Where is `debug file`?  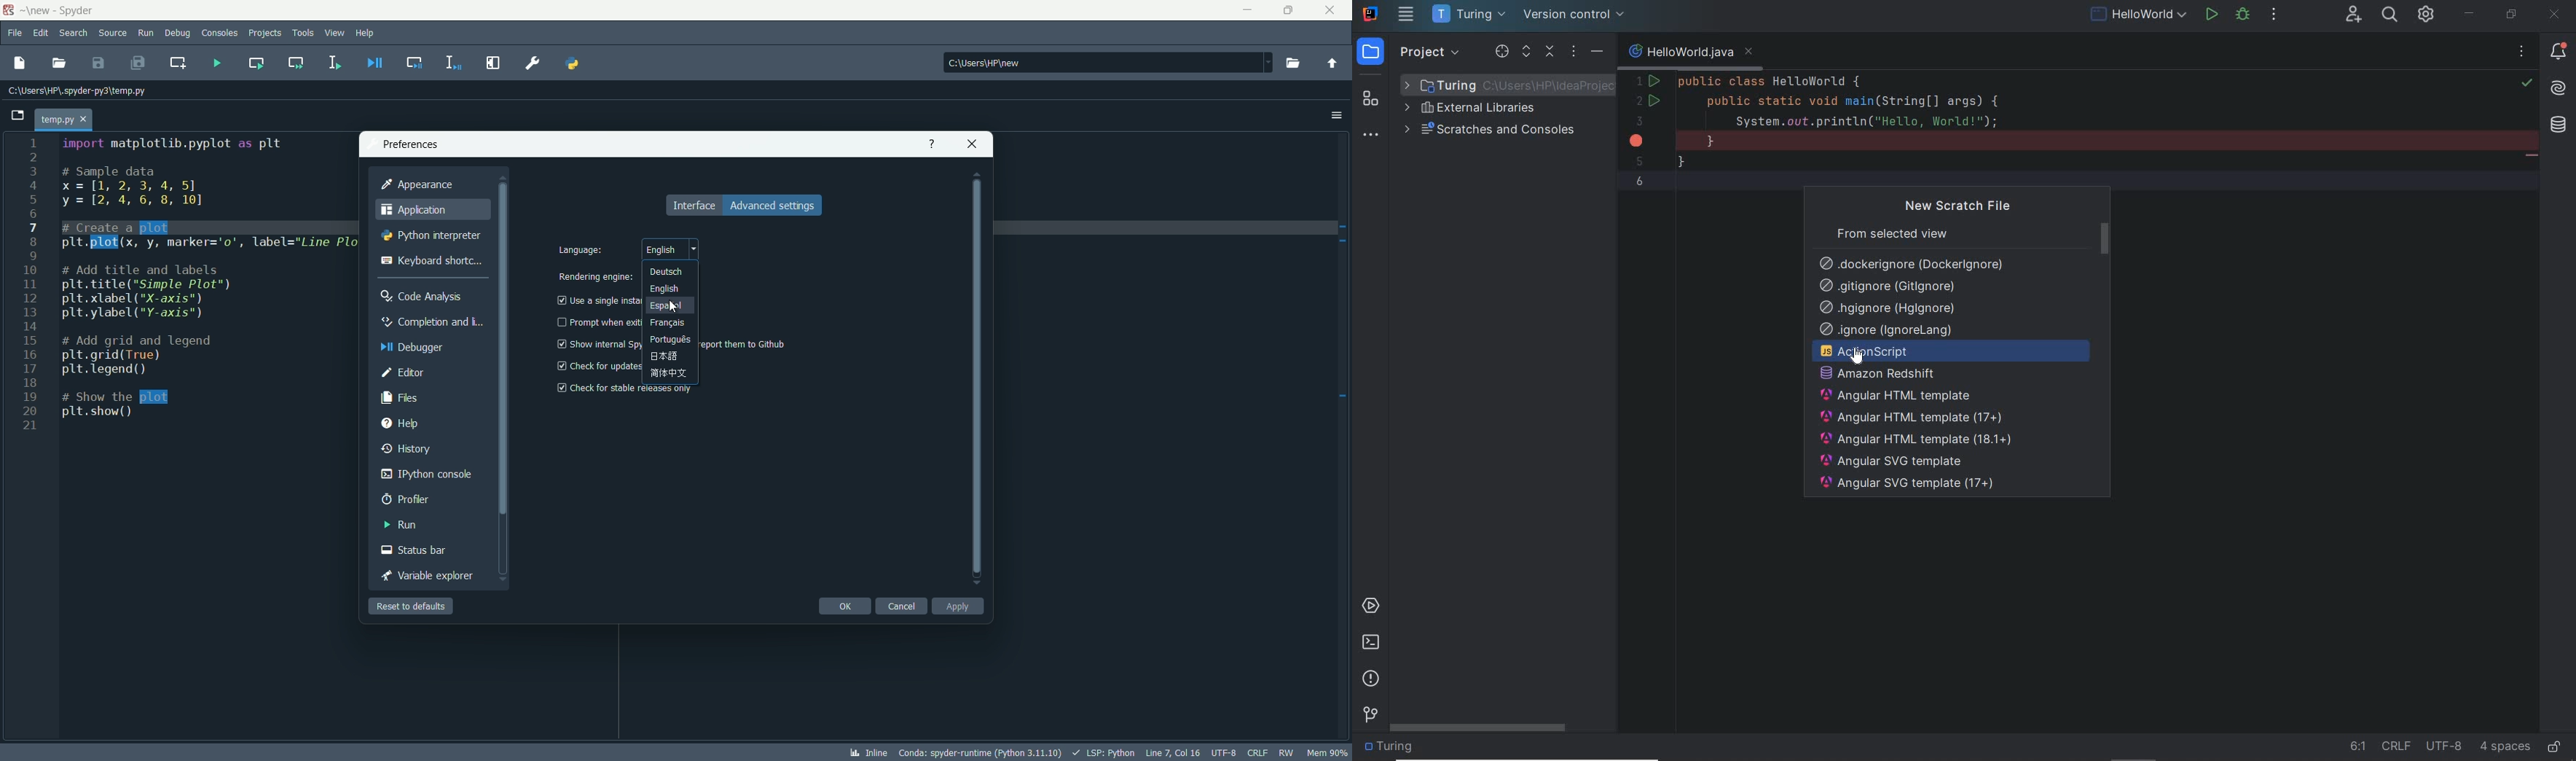 debug file is located at coordinates (375, 63).